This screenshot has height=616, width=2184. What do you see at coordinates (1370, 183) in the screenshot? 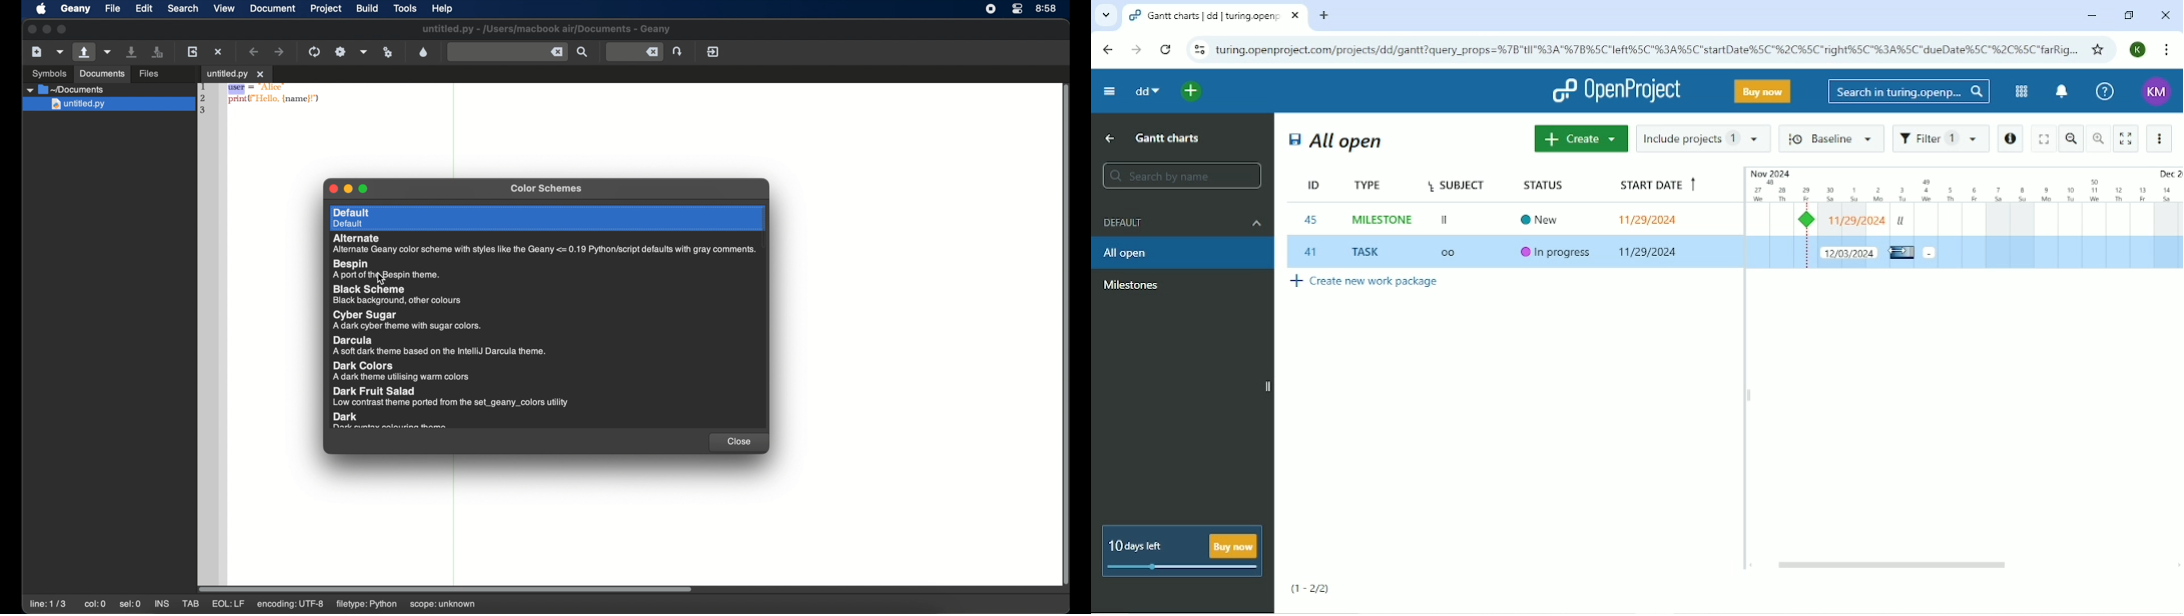
I see `Type` at bounding box center [1370, 183].